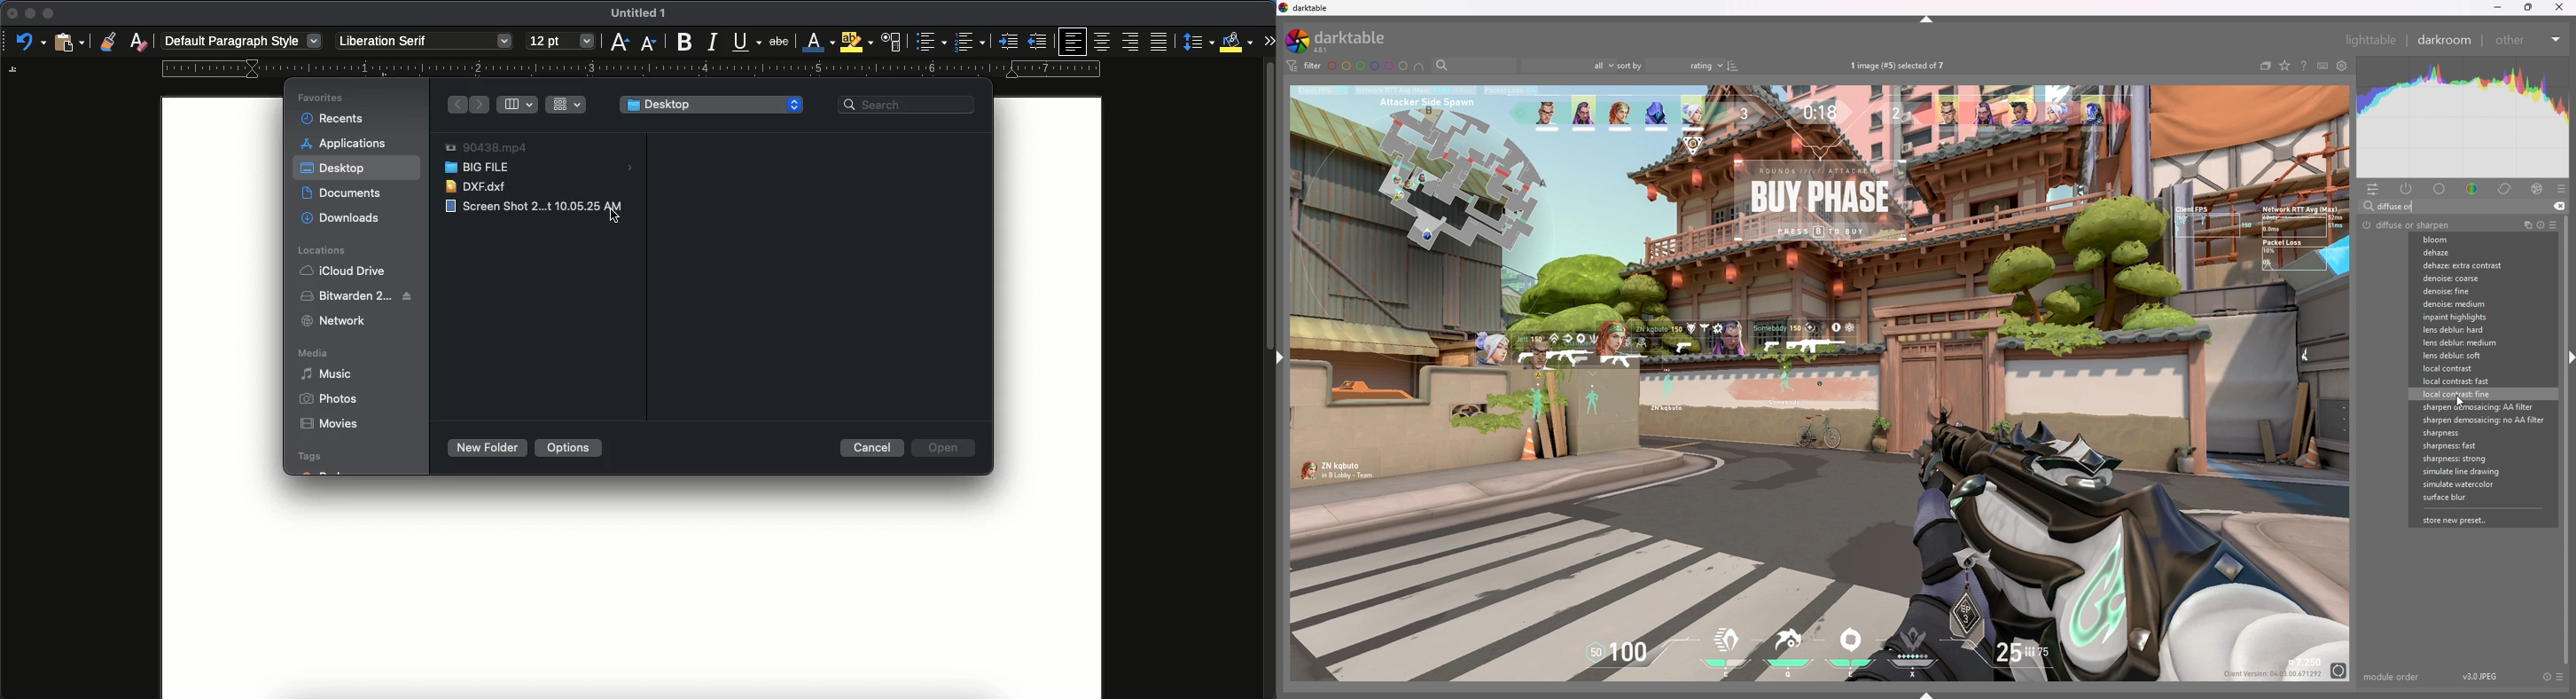 The width and height of the screenshot is (2576, 700). Describe the element at coordinates (746, 43) in the screenshot. I see `underline` at that location.